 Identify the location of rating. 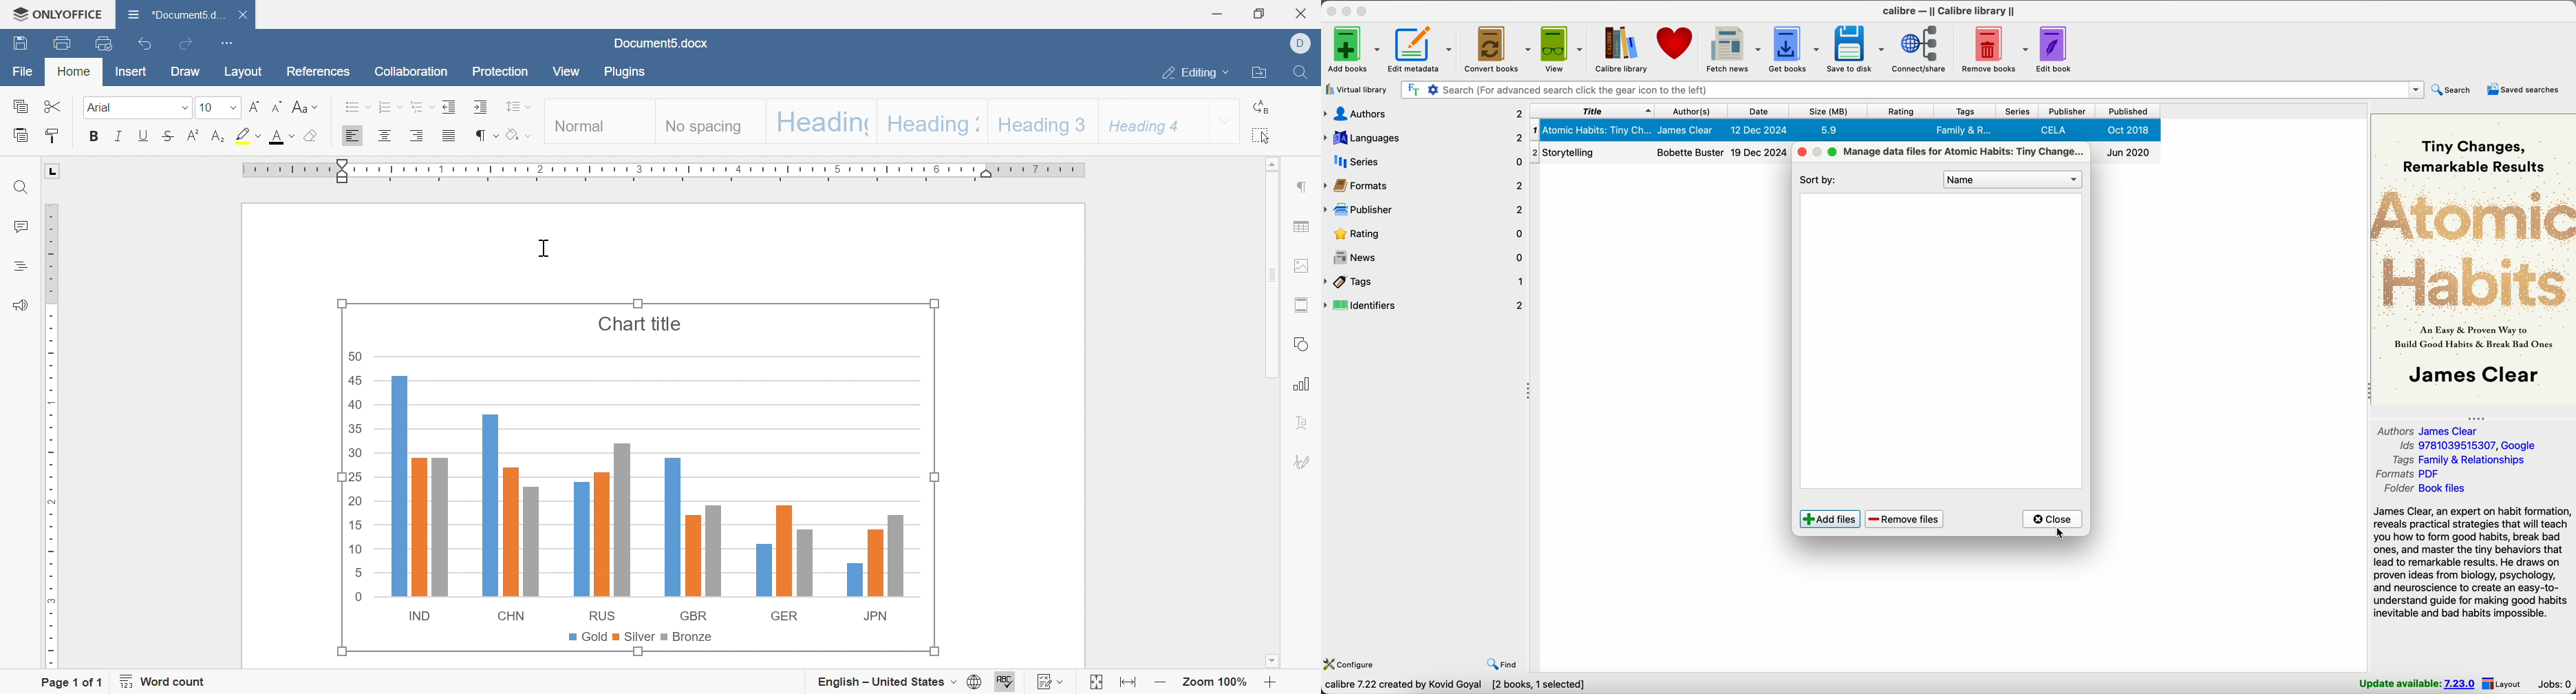
(1901, 111).